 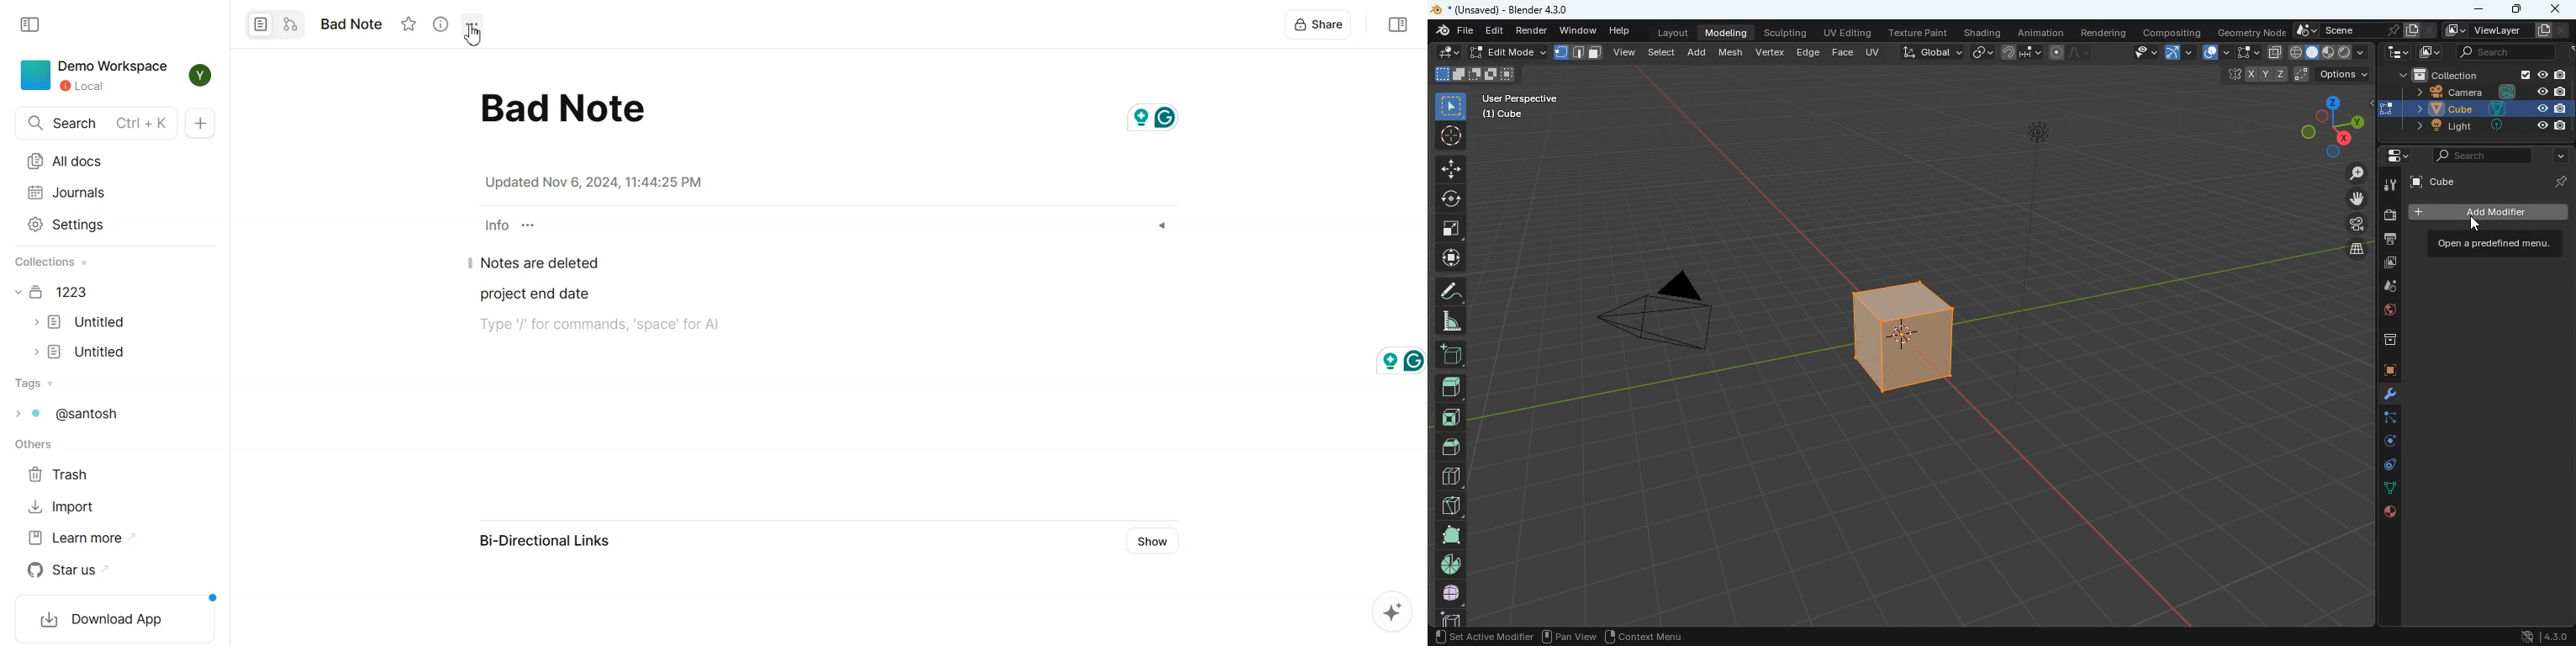 What do you see at coordinates (409, 24) in the screenshot?
I see `Not starred` at bounding box center [409, 24].